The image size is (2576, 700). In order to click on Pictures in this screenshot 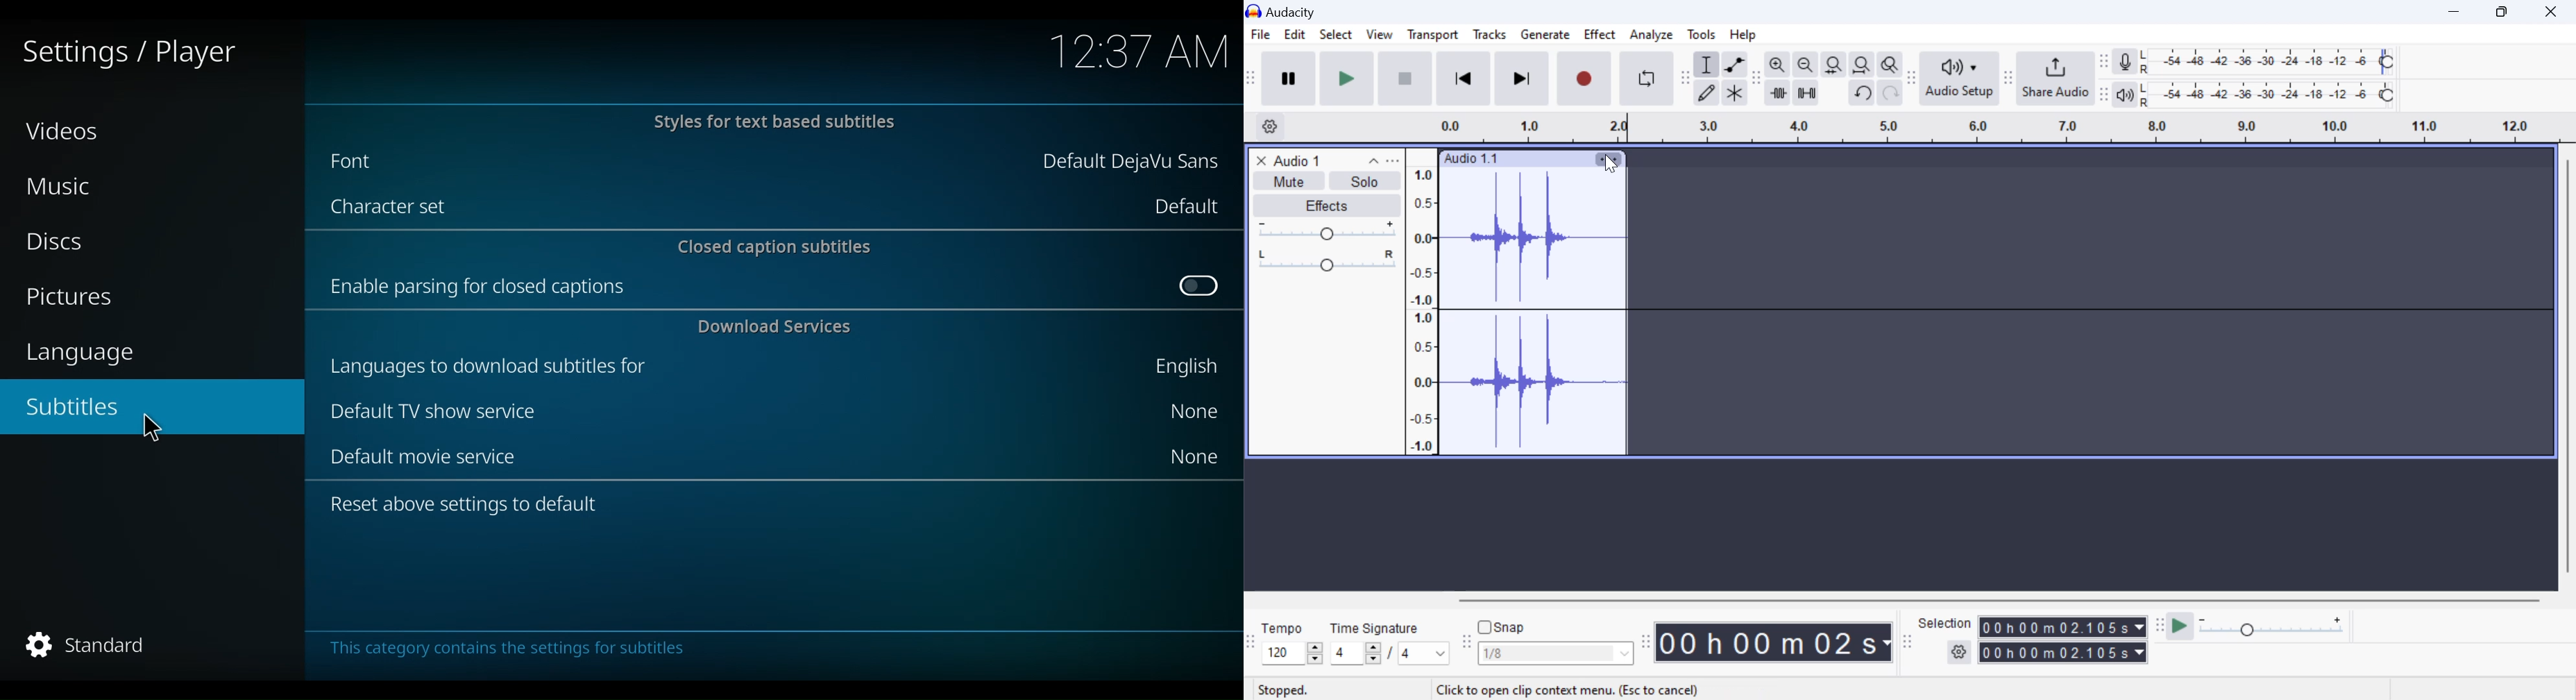, I will do `click(75, 298)`.